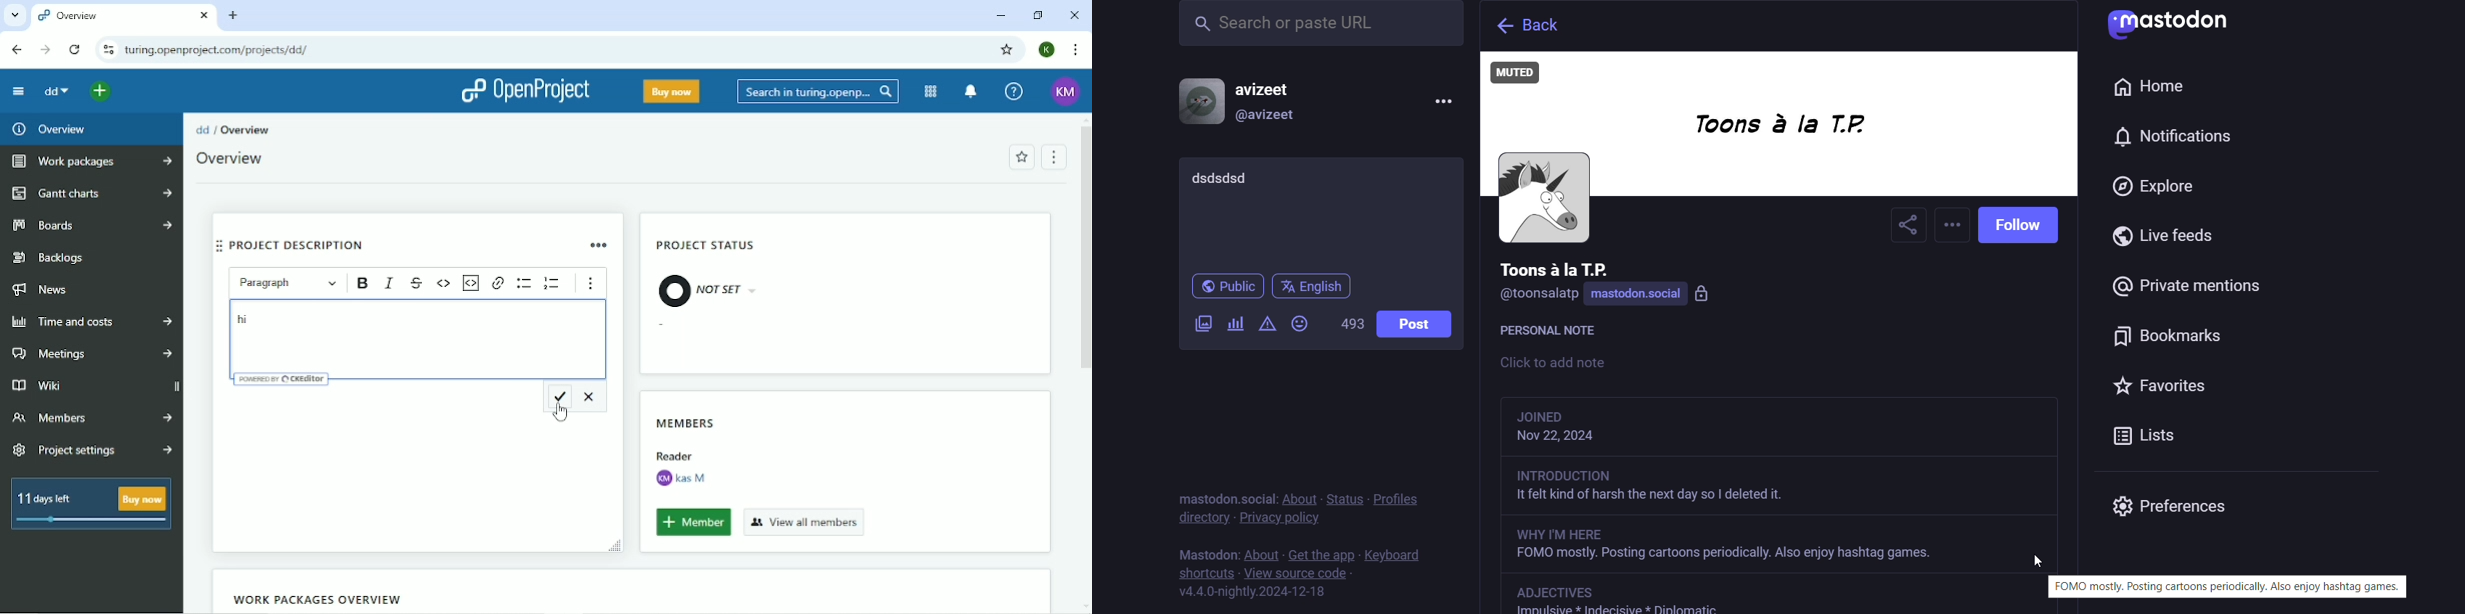 The image size is (2492, 616). I want to click on view source code, so click(1301, 575).